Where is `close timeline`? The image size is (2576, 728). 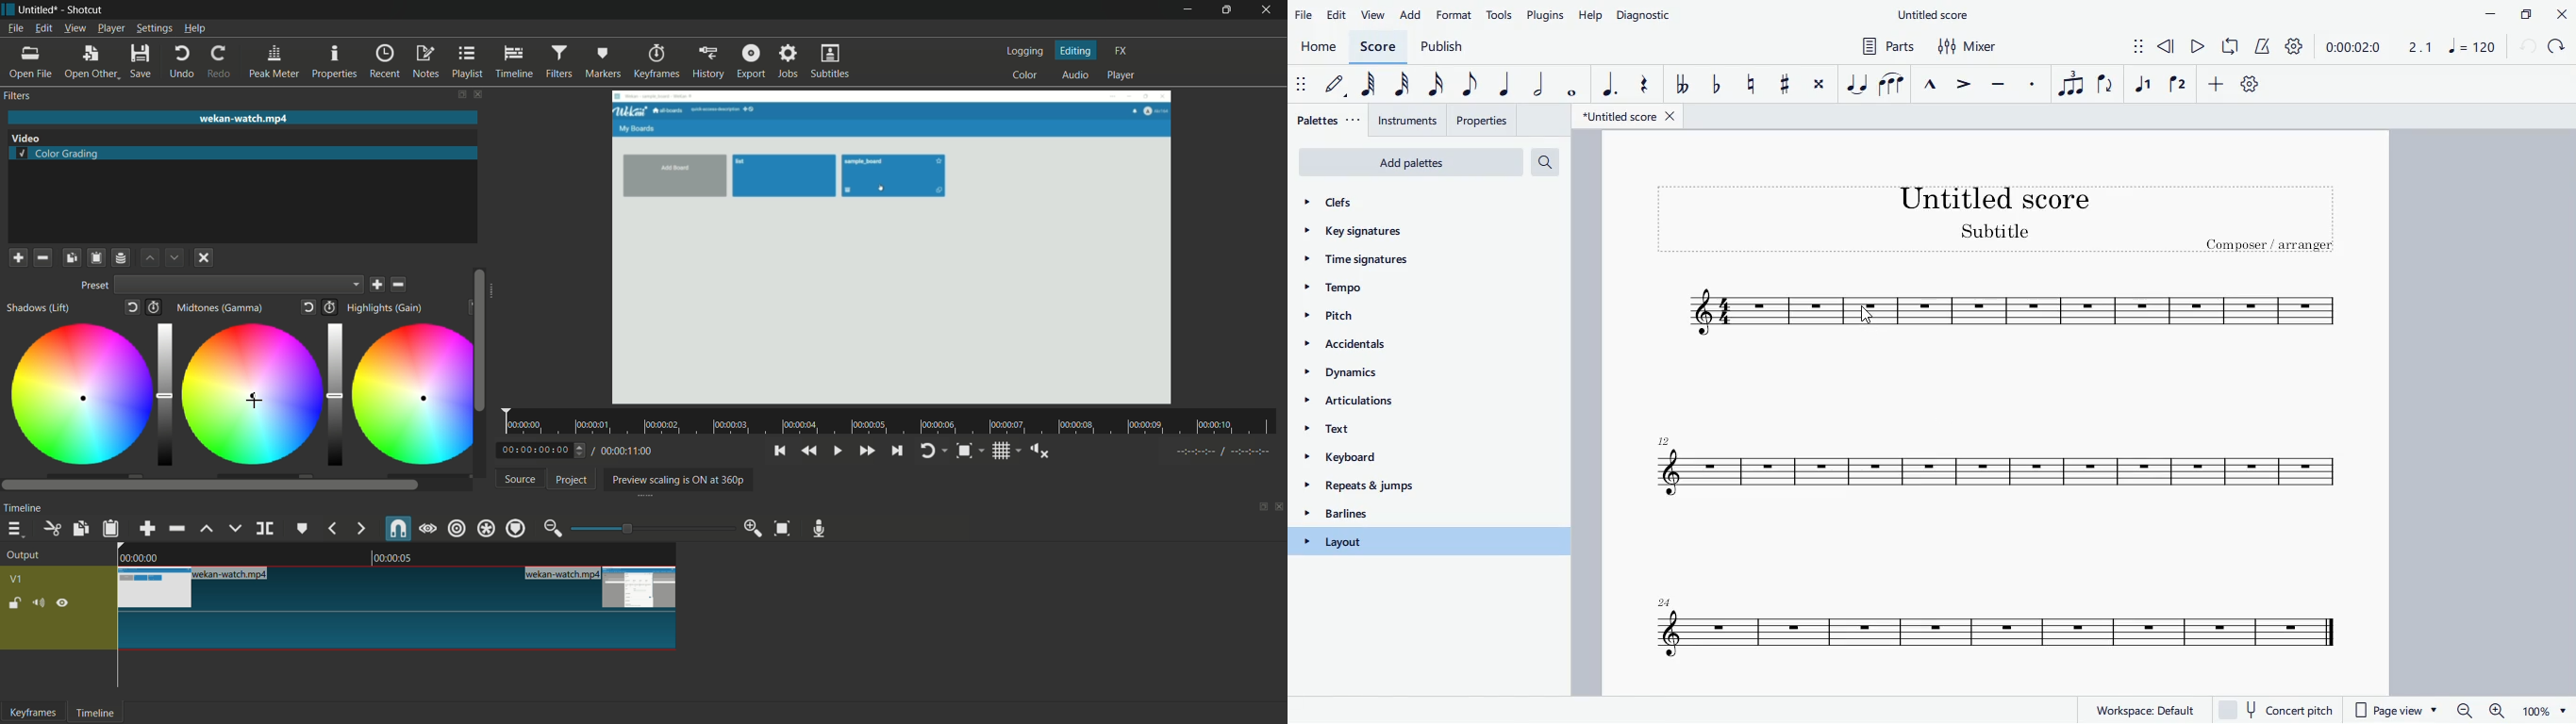 close timeline is located at coordinates (1280, 508).